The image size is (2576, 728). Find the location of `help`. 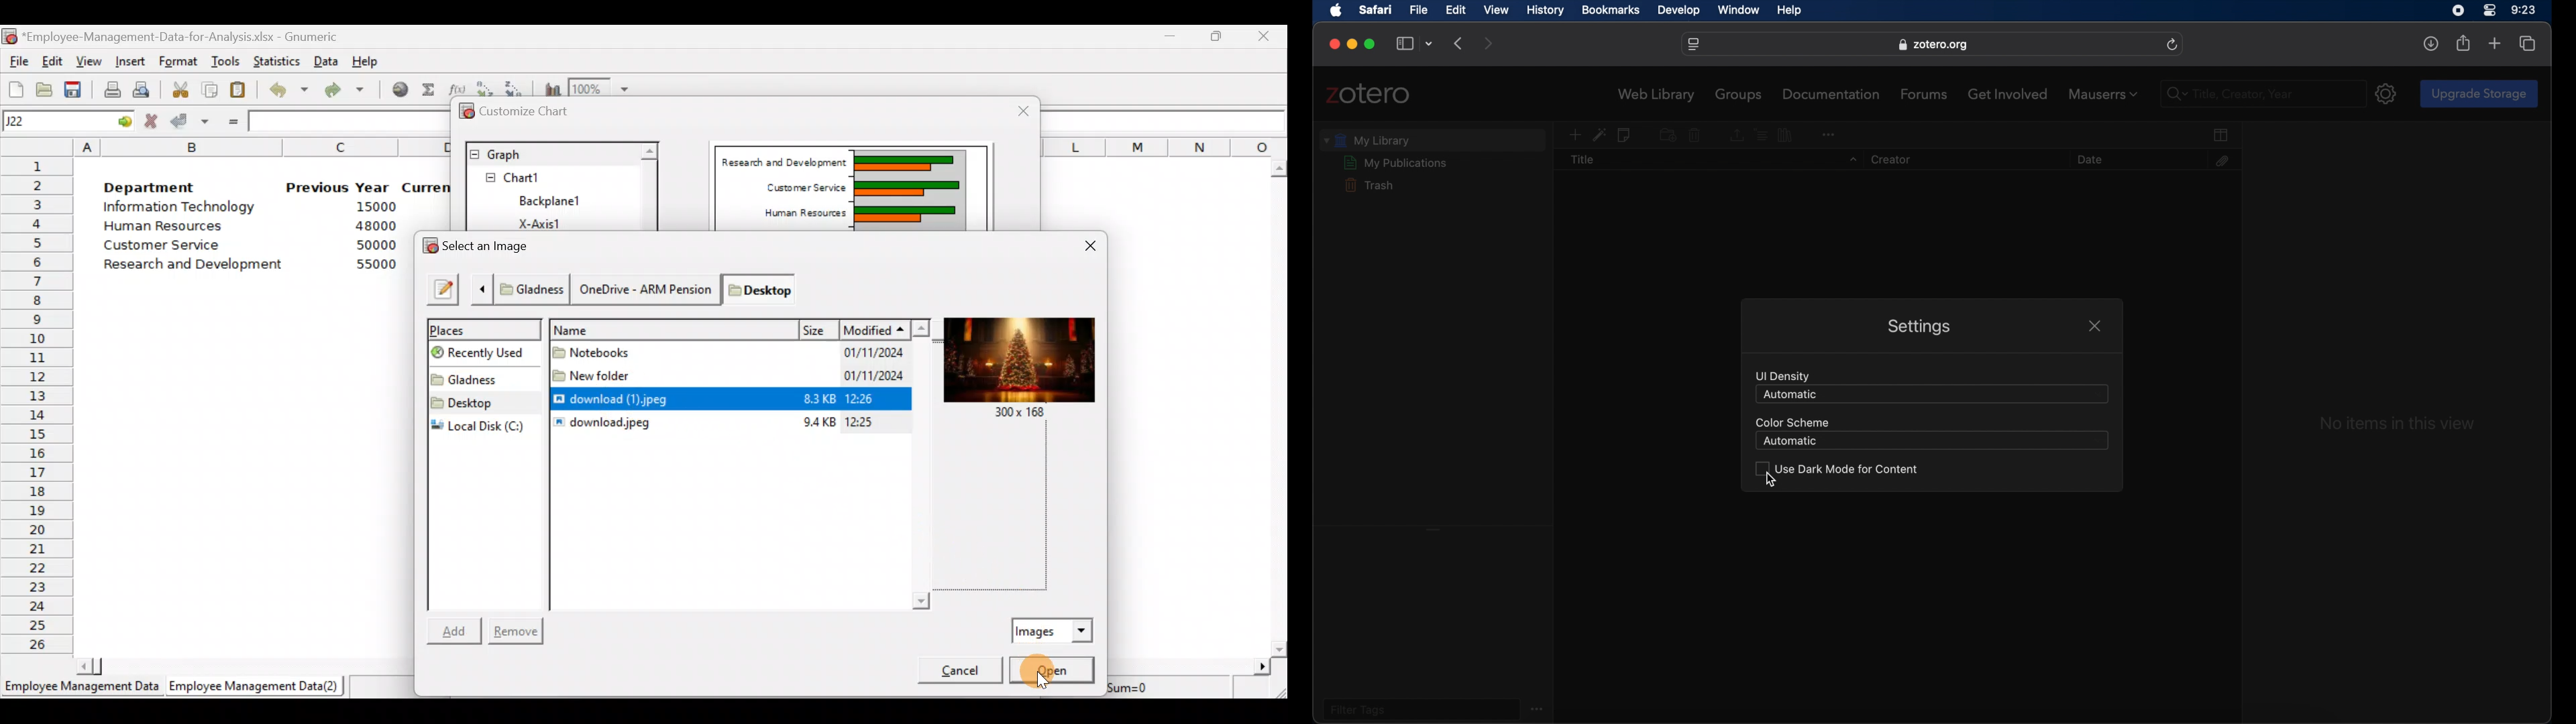

help is located at coordinates (1788, 11).